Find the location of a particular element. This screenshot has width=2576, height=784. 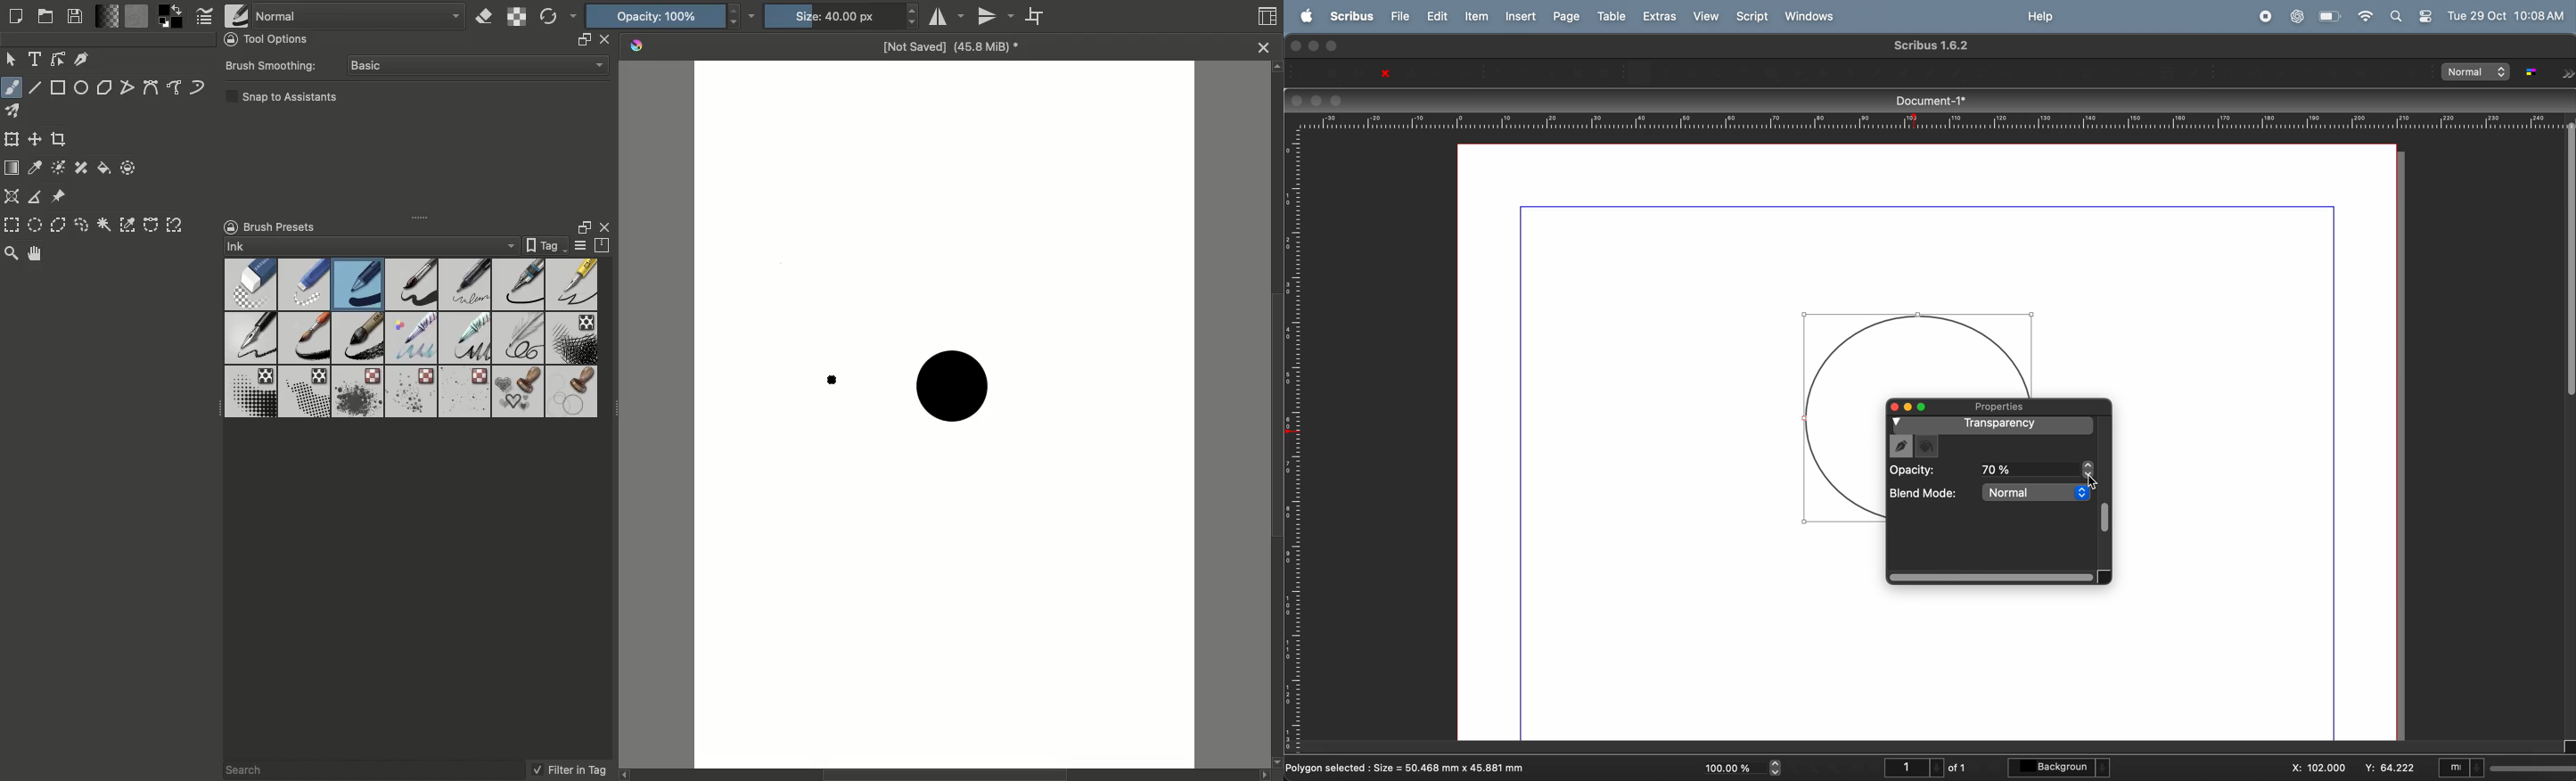

Tag is located at coordinates (545, 246).